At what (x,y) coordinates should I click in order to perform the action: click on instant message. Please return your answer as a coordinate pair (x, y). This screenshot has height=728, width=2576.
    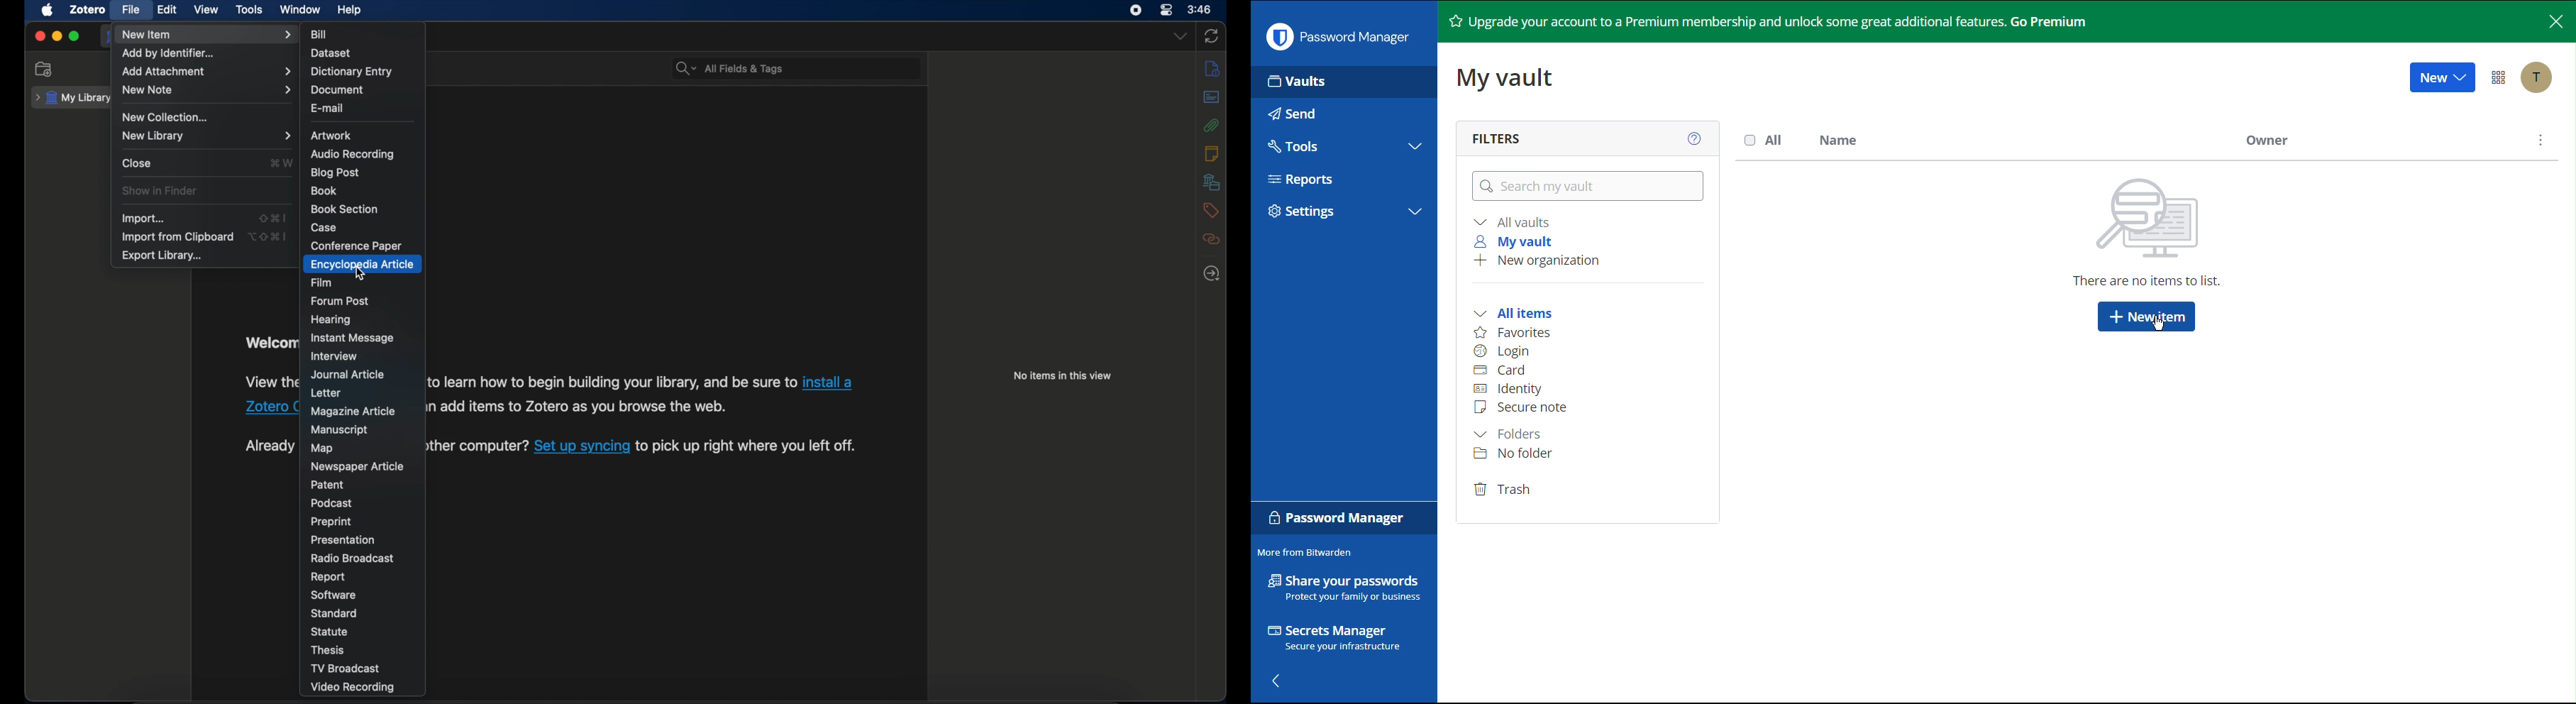
    Looking at the image, I should click on (351, 338).